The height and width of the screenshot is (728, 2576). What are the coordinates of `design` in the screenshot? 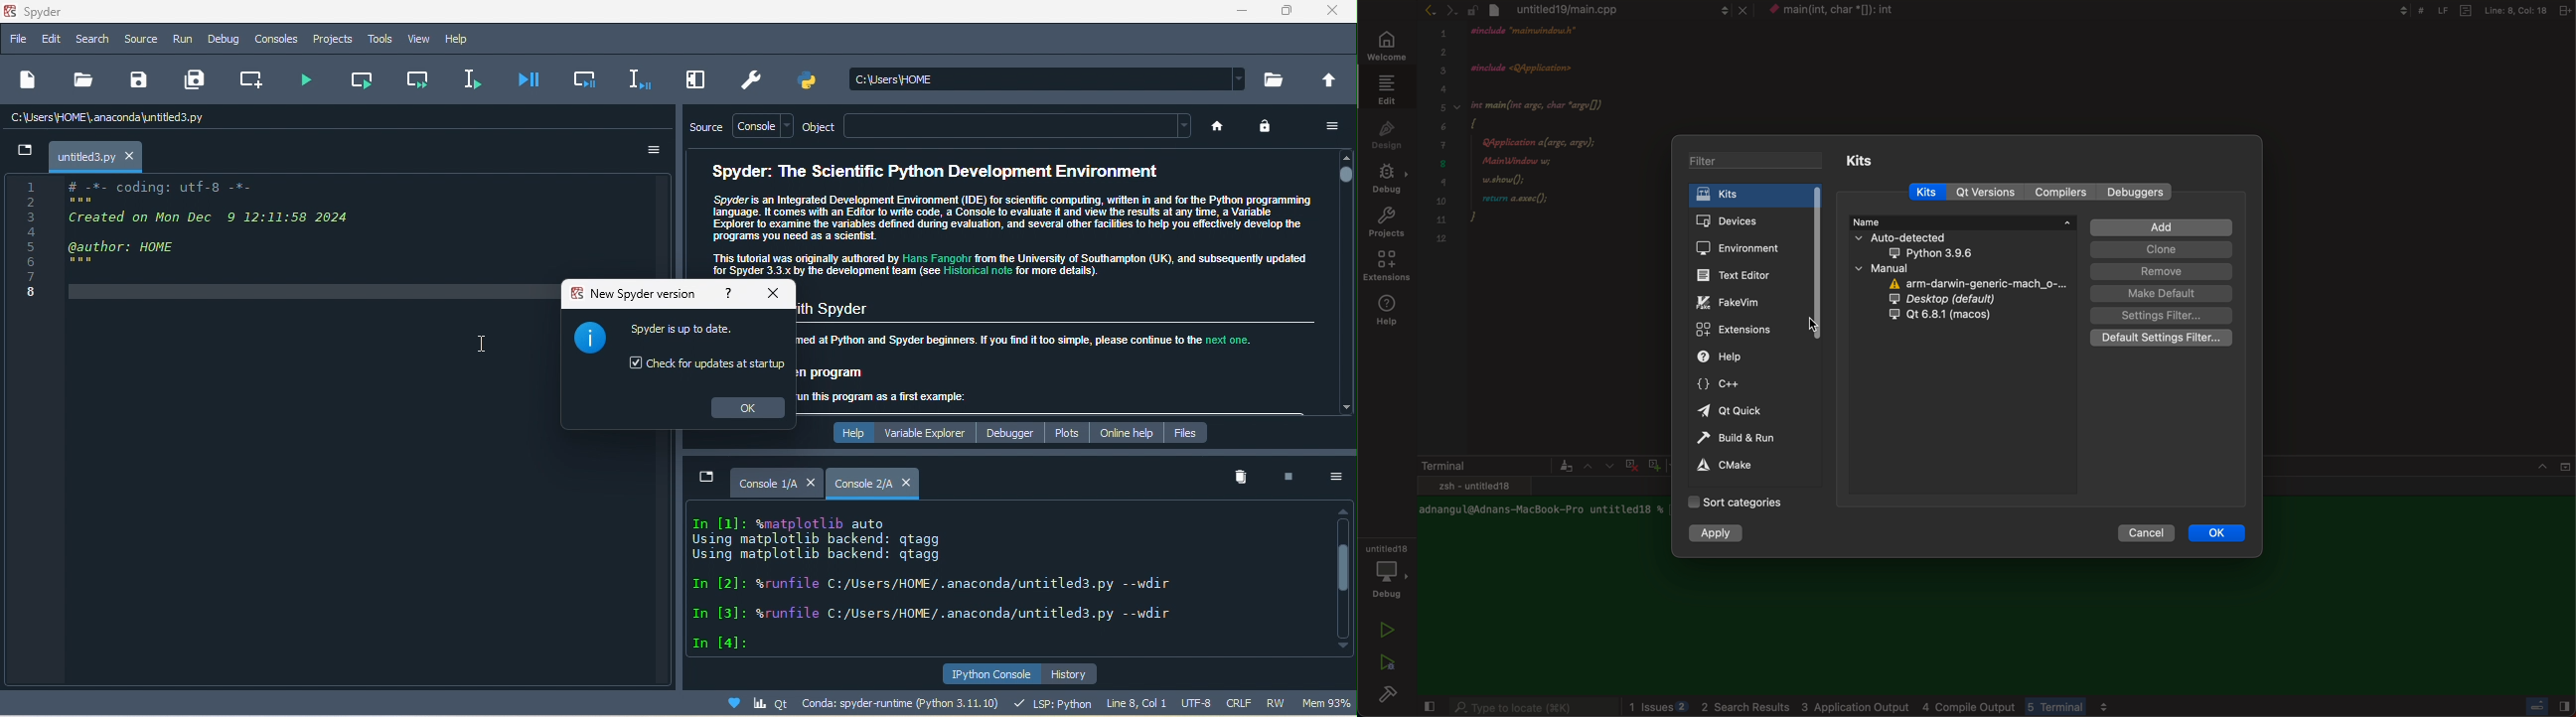 It's located at (1387, 134).